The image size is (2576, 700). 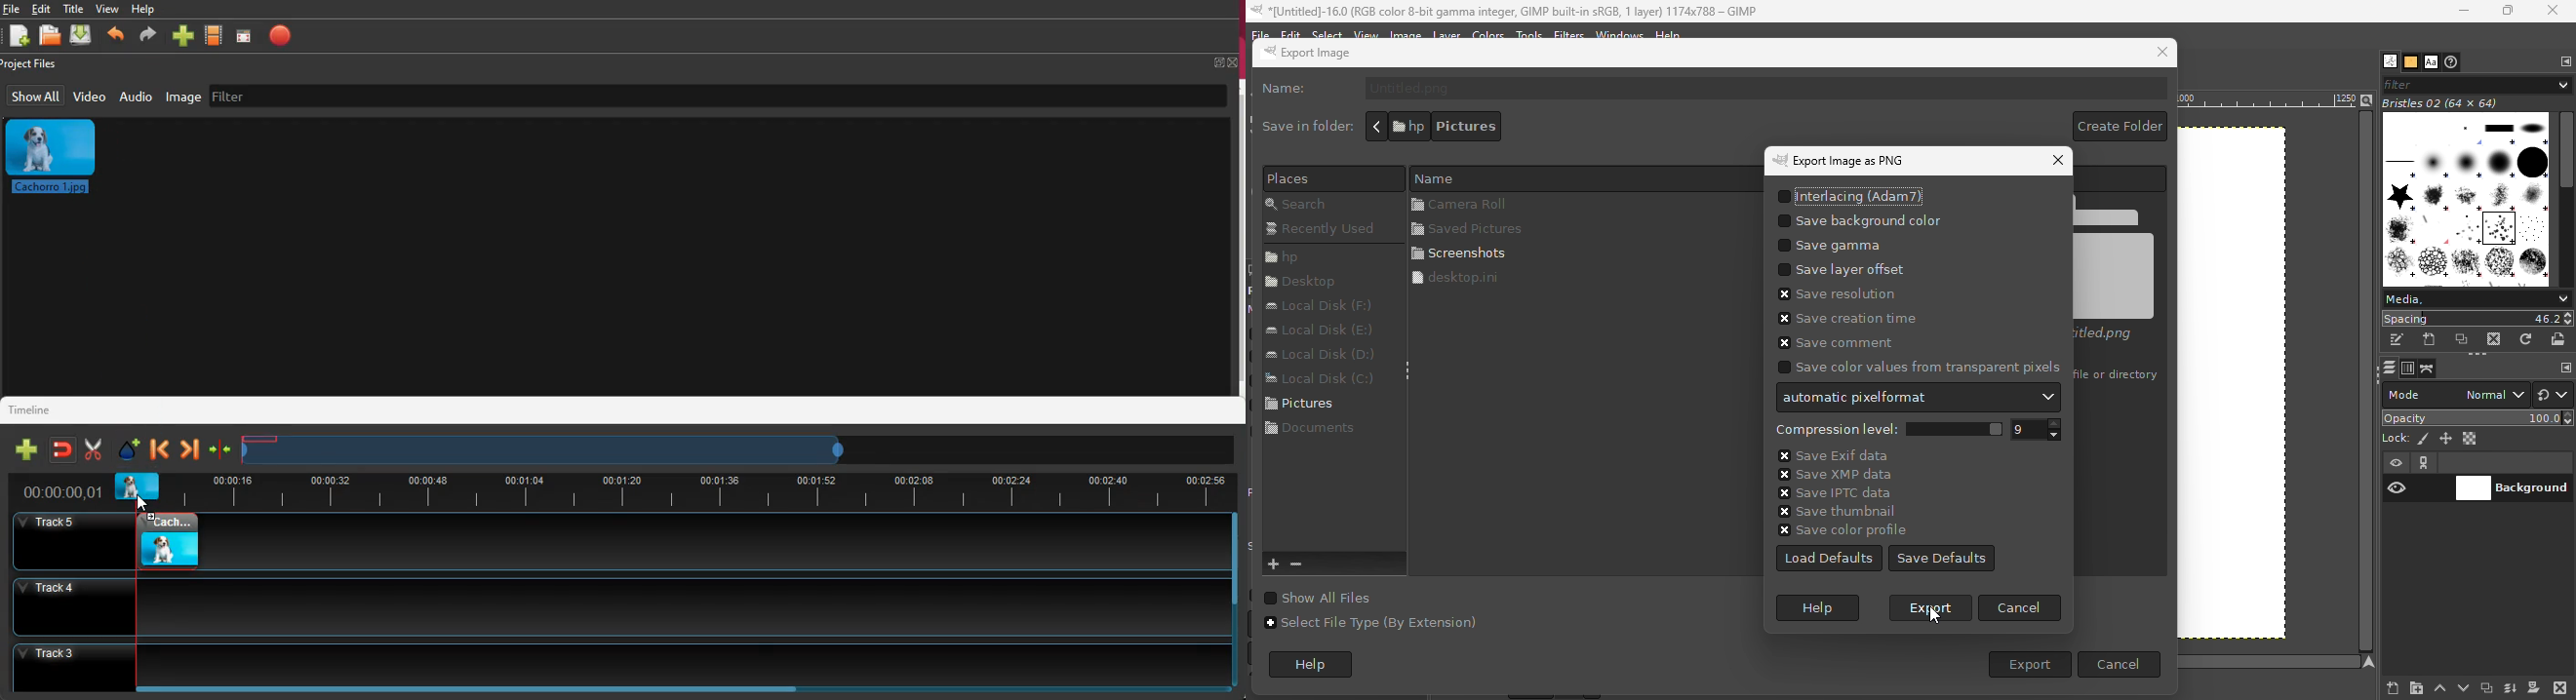 What do you see at coordinates (1840, 530) in the screenshot?
I see `Save color profile` at bounding box center [1840, 530].